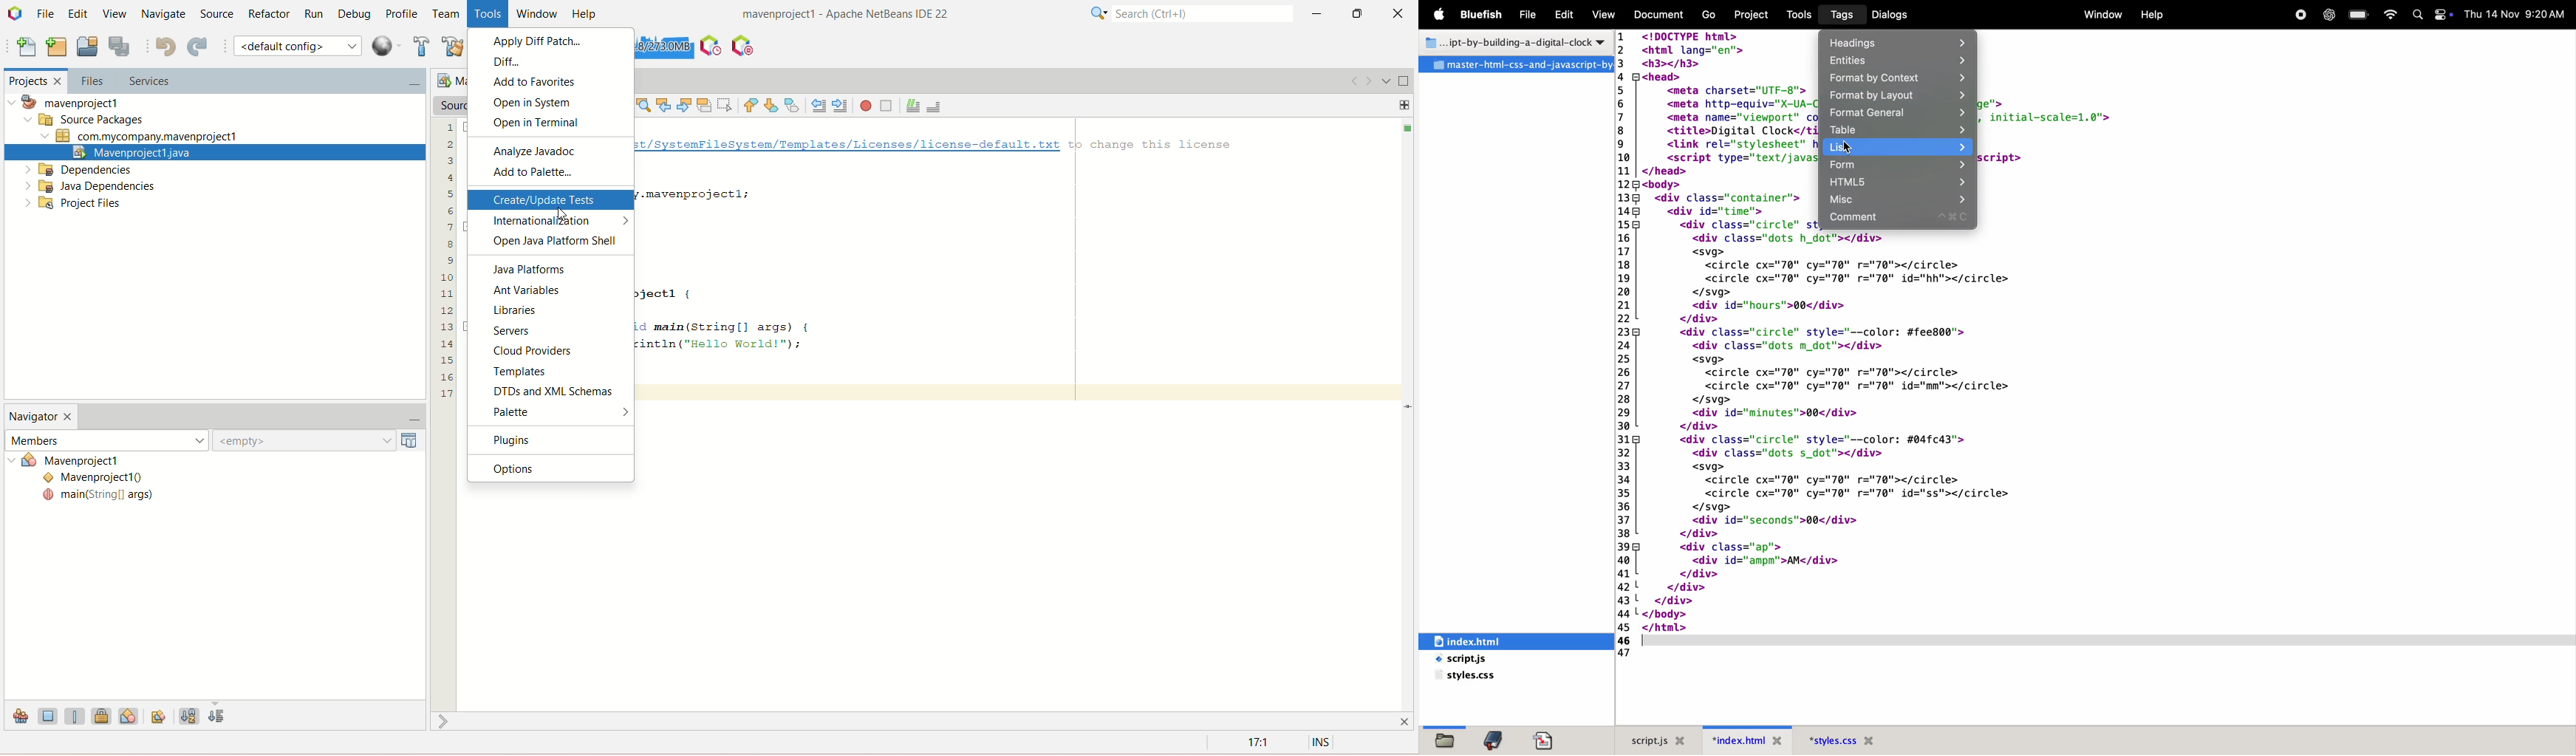 The image size is (2576, 756). I want to click on Misc, so click(1895, 200).